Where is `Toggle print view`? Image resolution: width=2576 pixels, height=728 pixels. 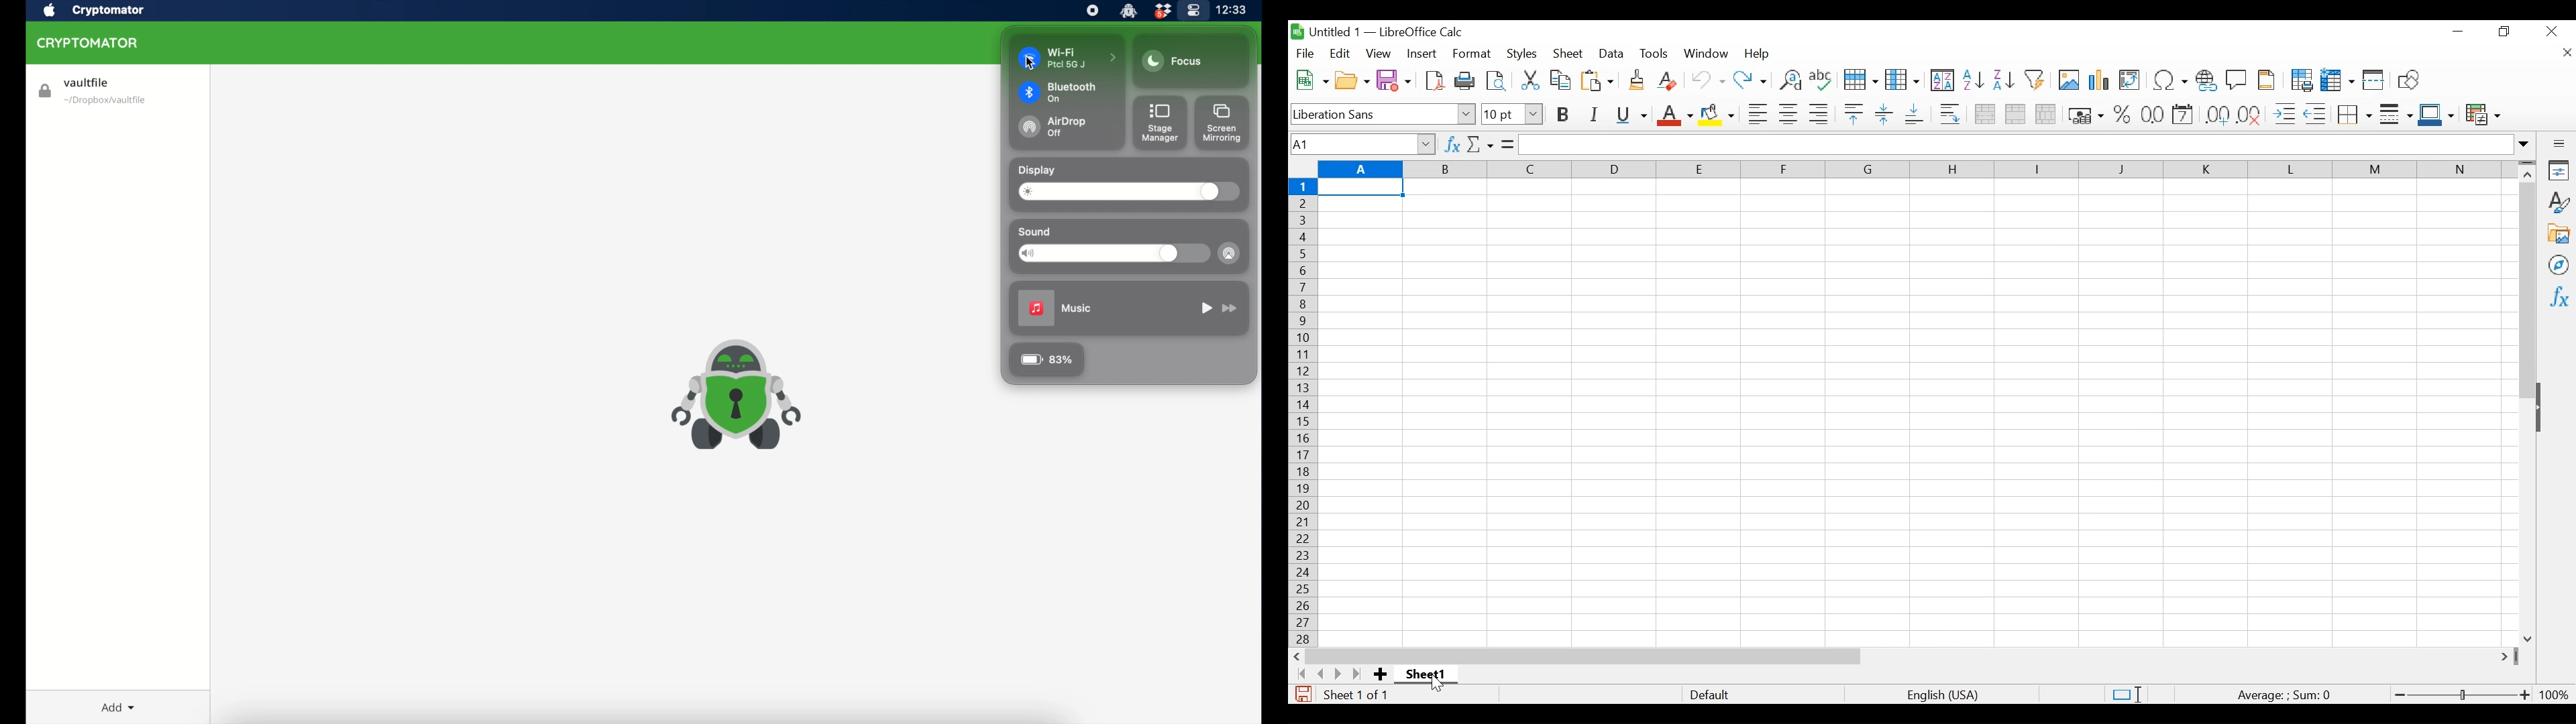
Toggle print view is located at coordinates (1497, 79).